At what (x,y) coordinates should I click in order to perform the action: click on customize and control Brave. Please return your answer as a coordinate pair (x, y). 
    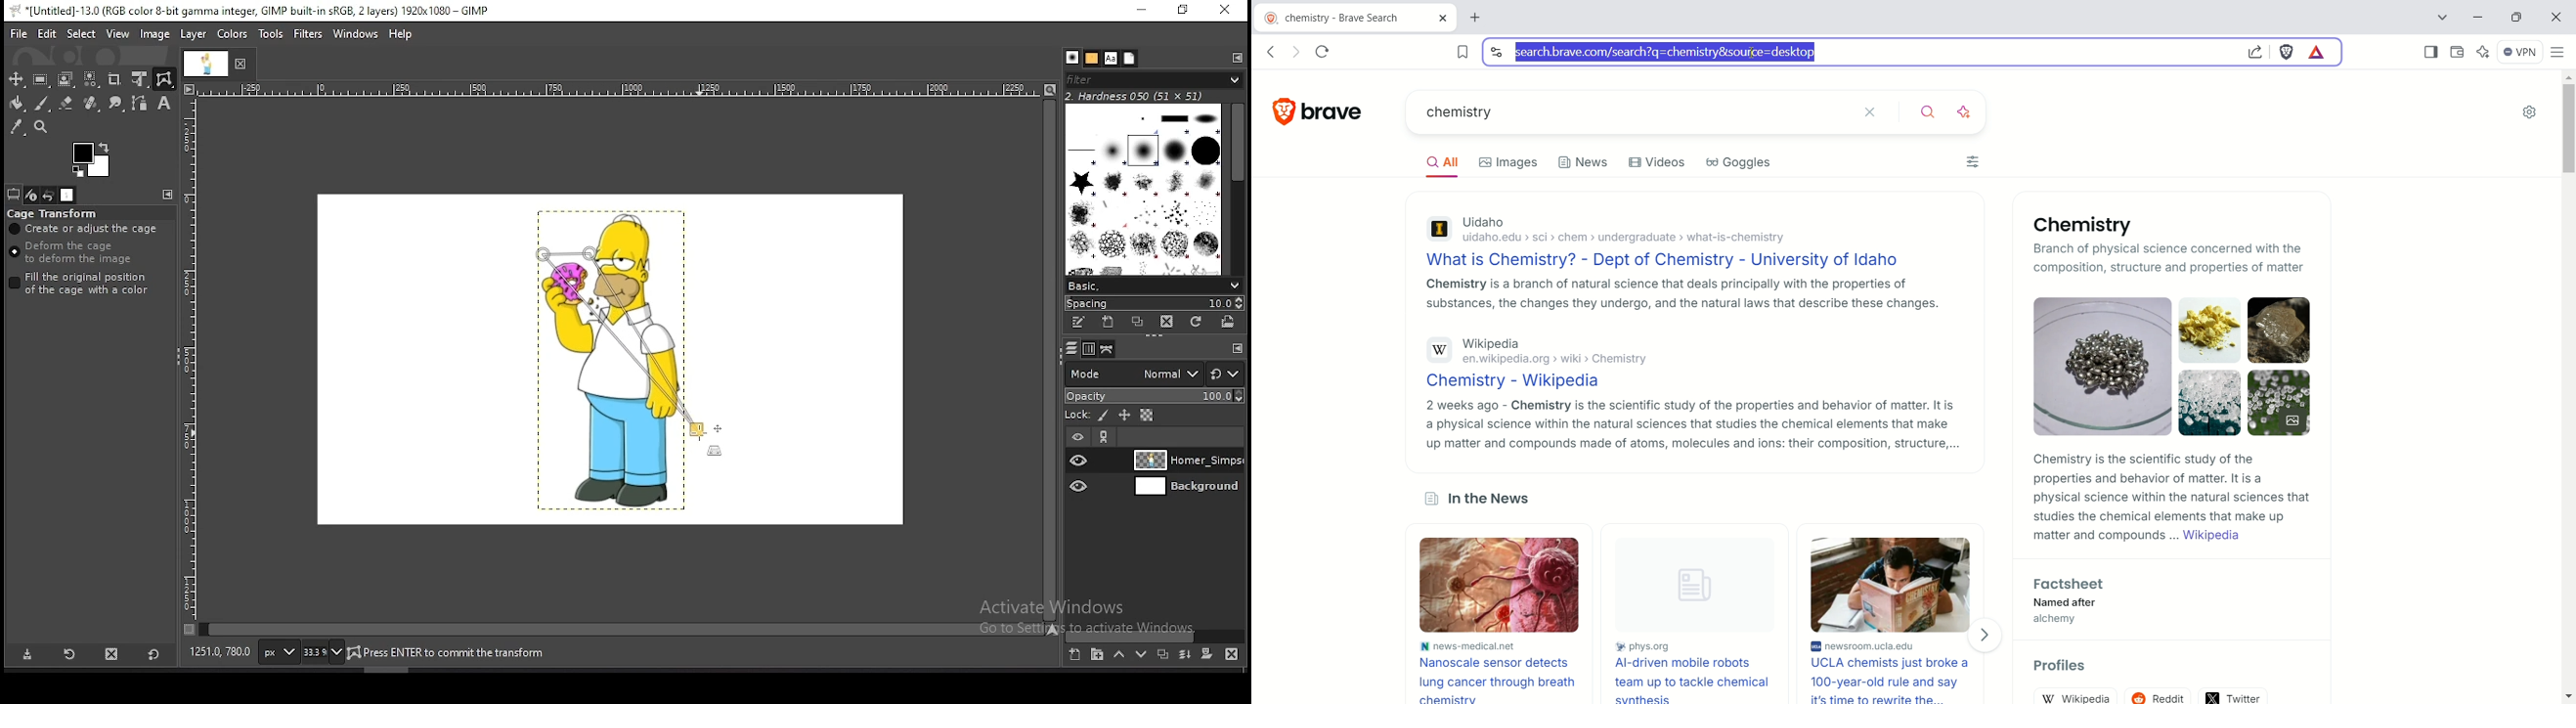
    Looking at the image, I should click on (2560, 58).